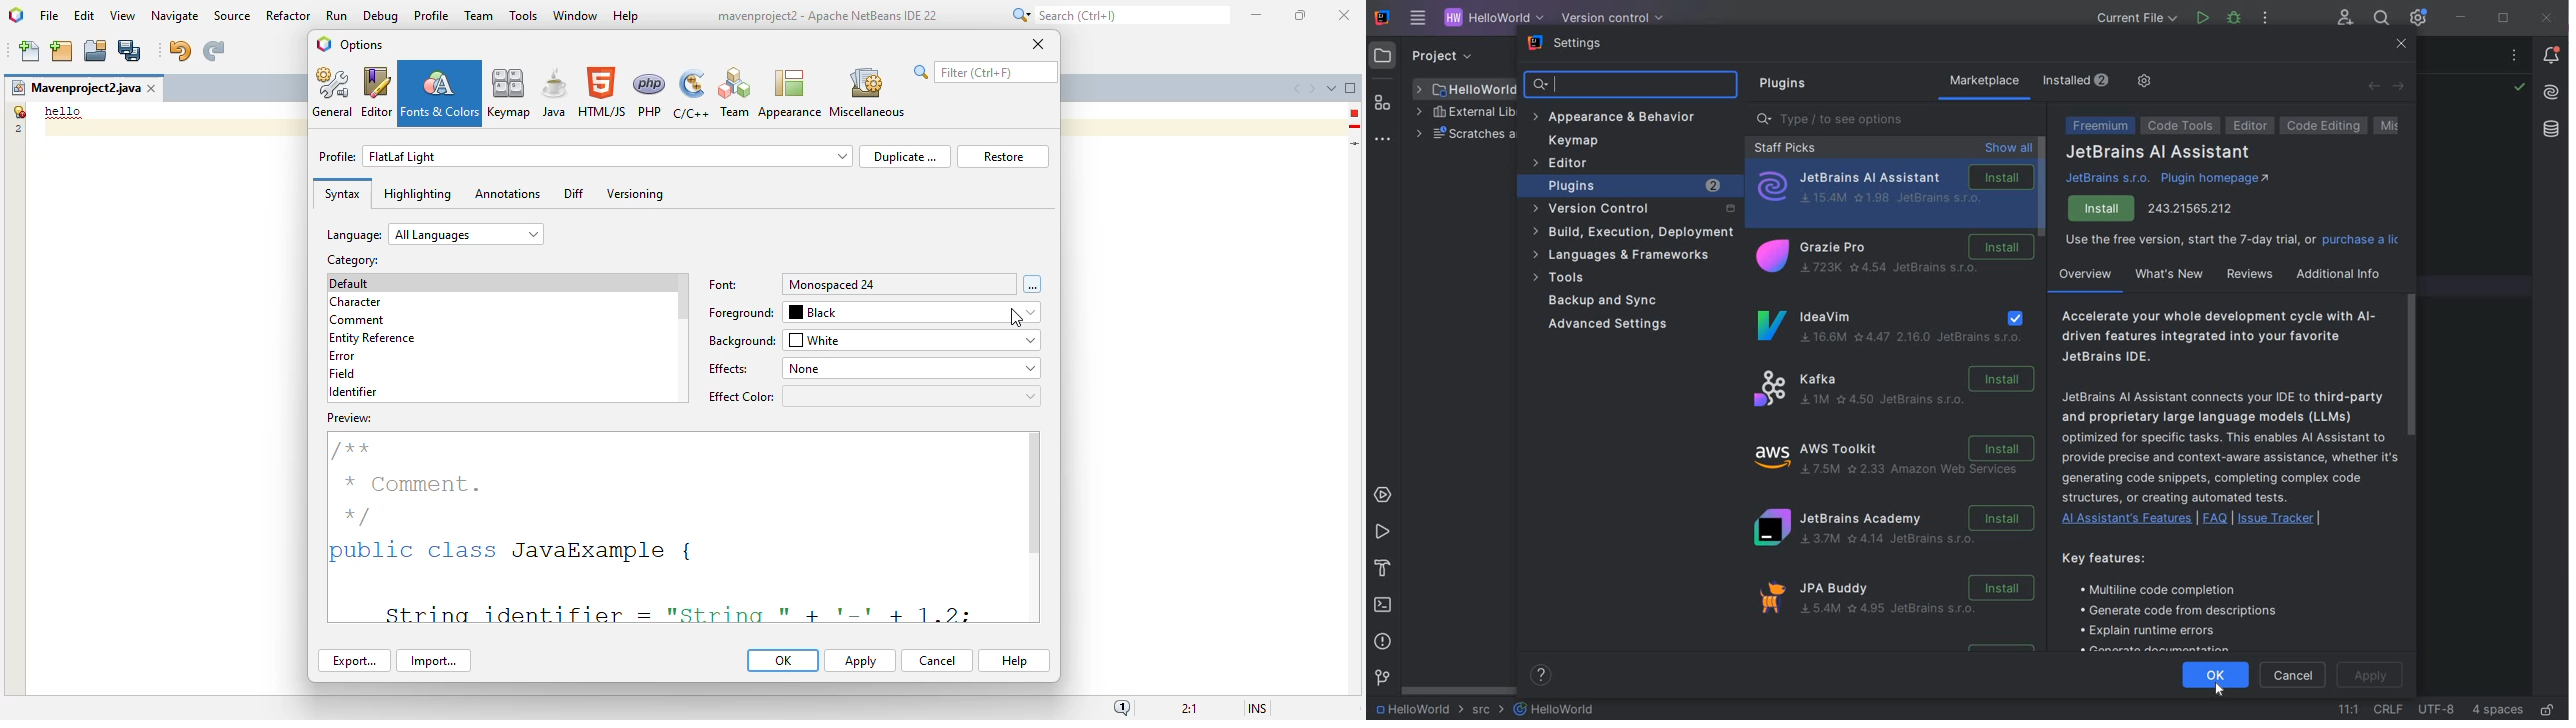 The image size is (2576, 728). I want to click on DEBUG, so click(2237, 21).